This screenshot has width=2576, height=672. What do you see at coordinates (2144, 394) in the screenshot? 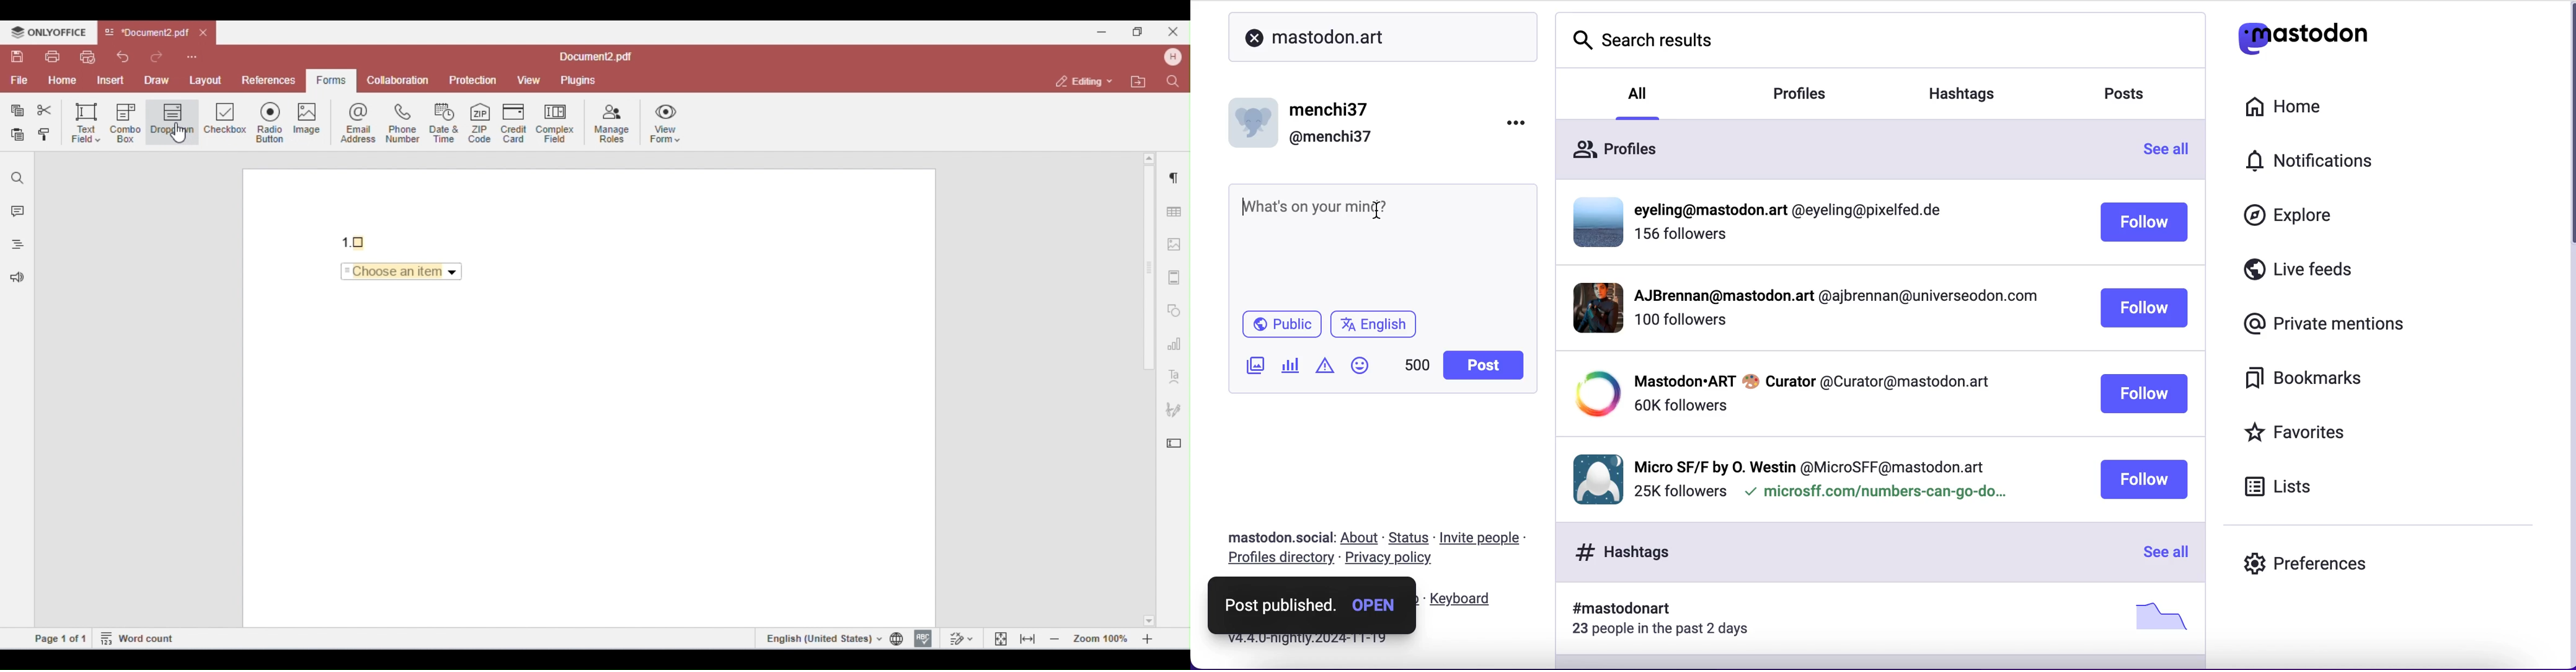
I see `follow` at bounding box center [2144, 394].